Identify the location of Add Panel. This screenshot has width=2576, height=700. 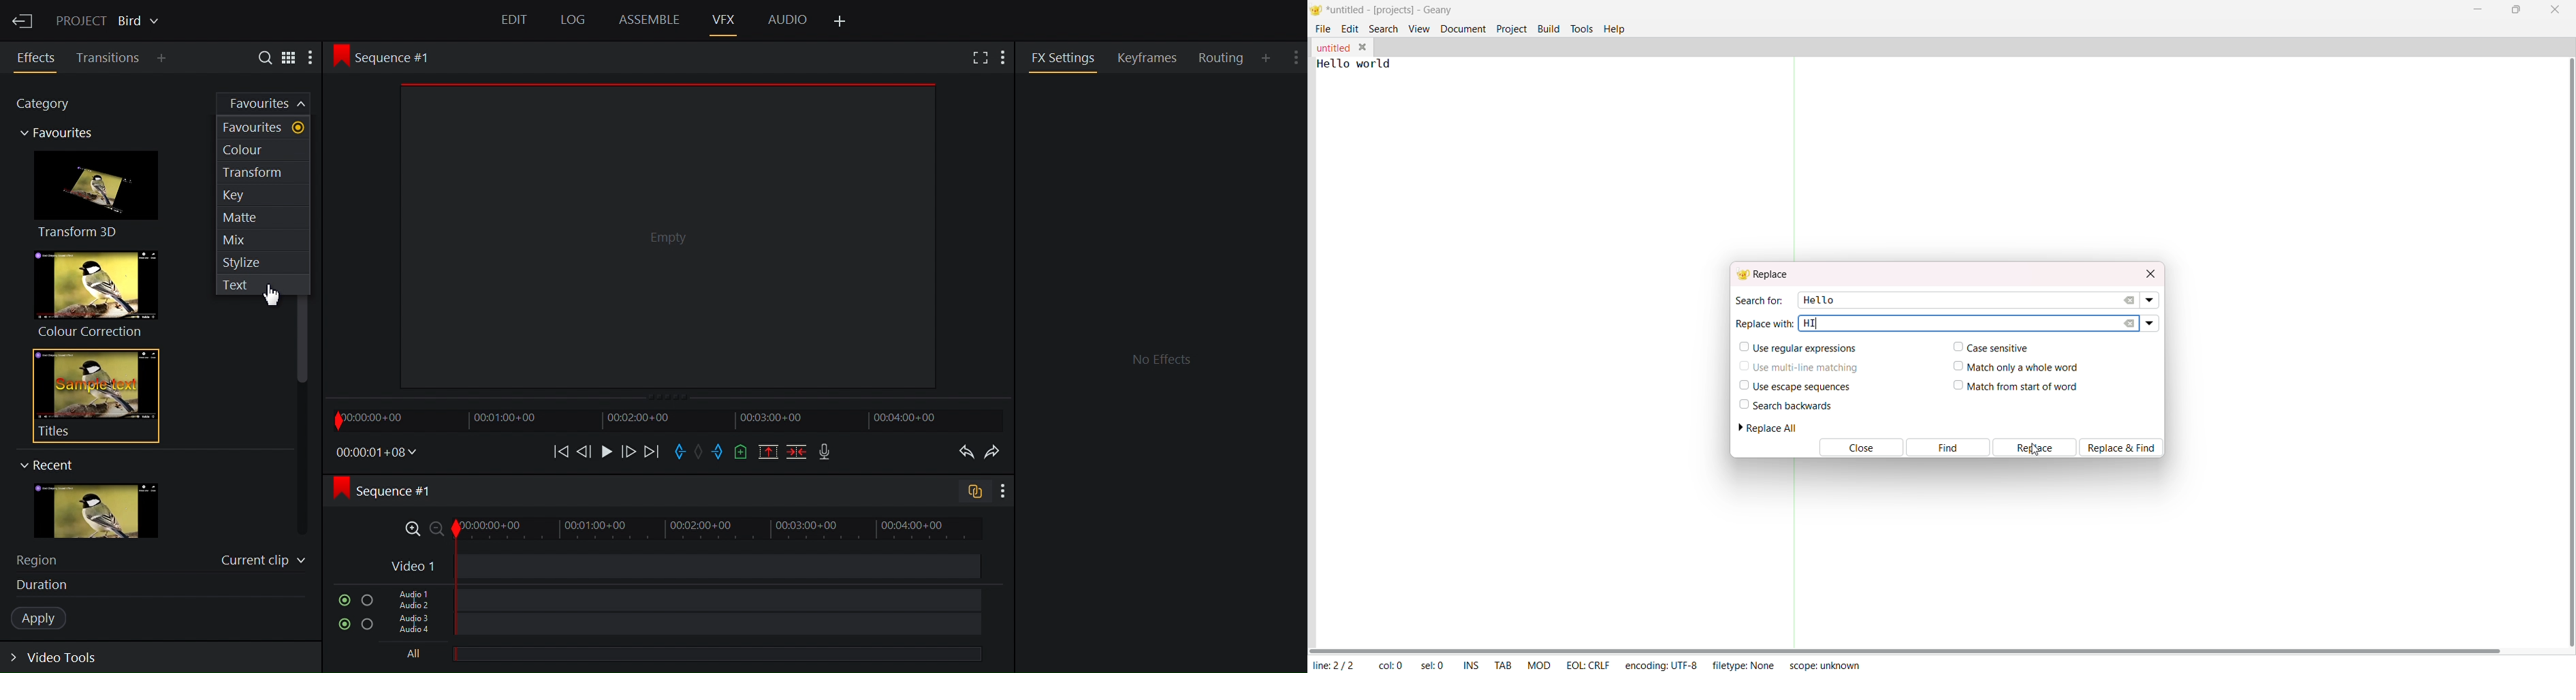
(1268, 57).